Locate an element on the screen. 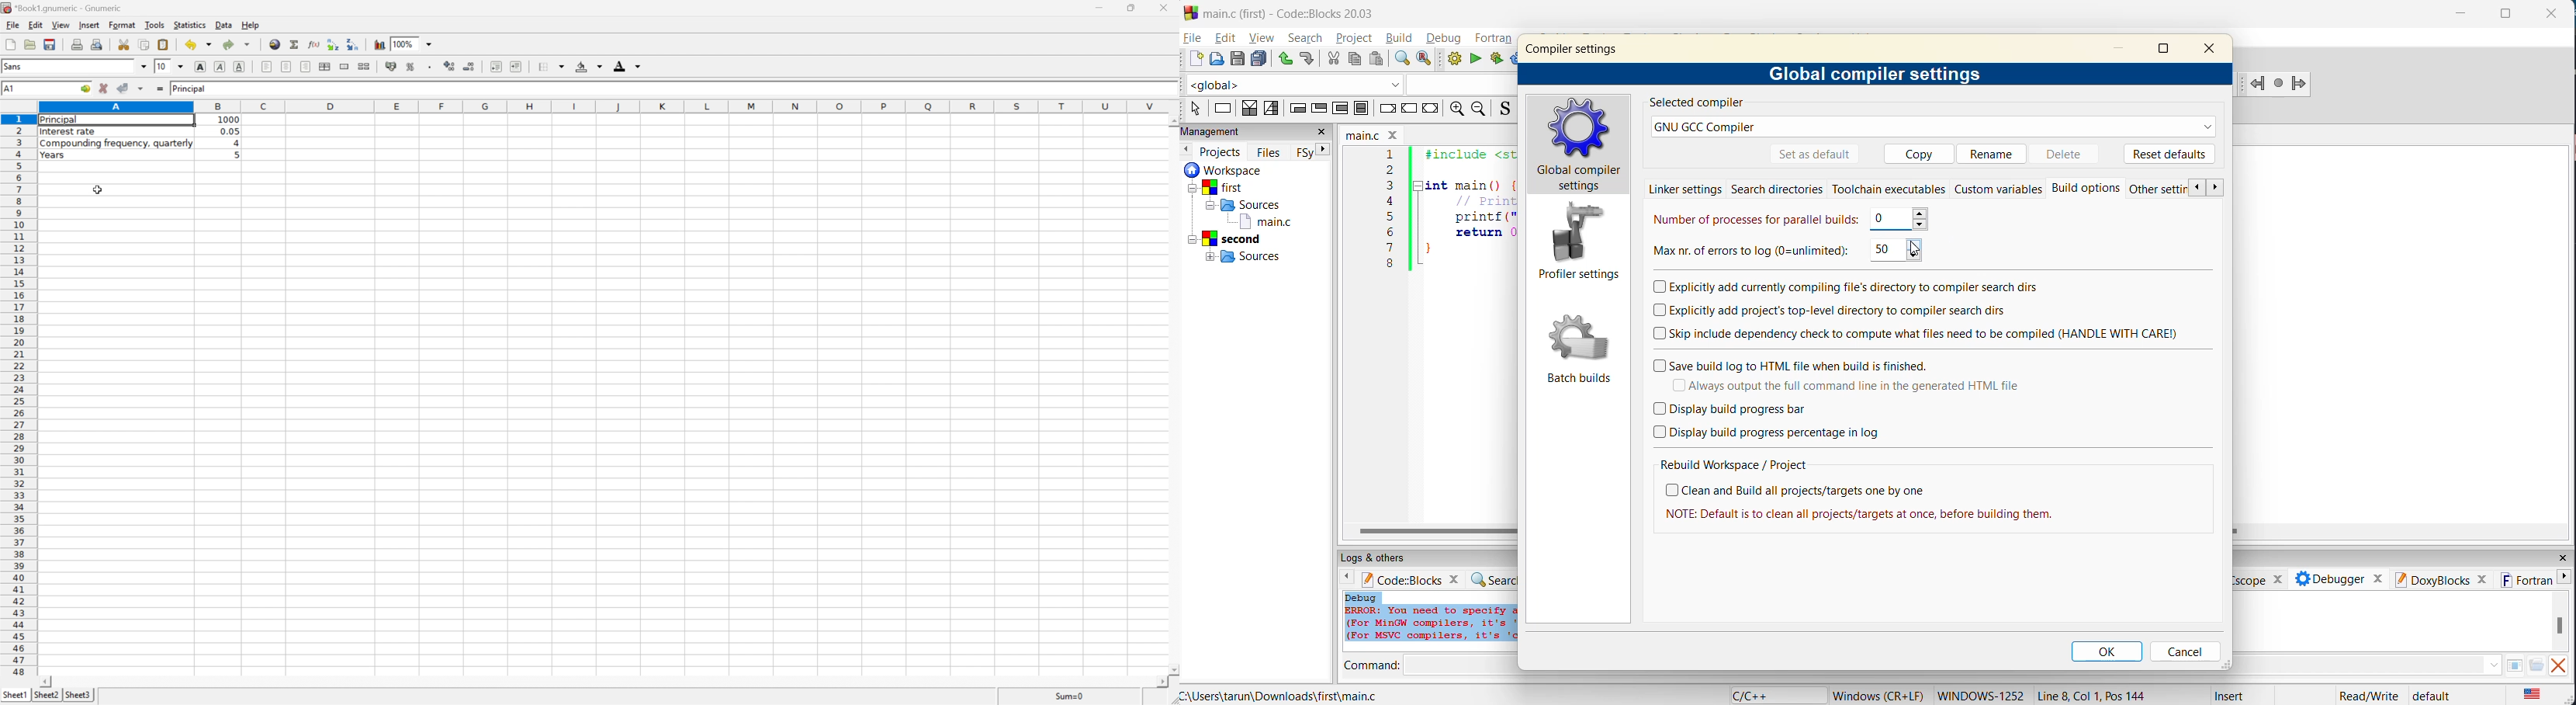 This screenshot has width=2576, height=728. break instruction is located at coordinates (1385, 109).